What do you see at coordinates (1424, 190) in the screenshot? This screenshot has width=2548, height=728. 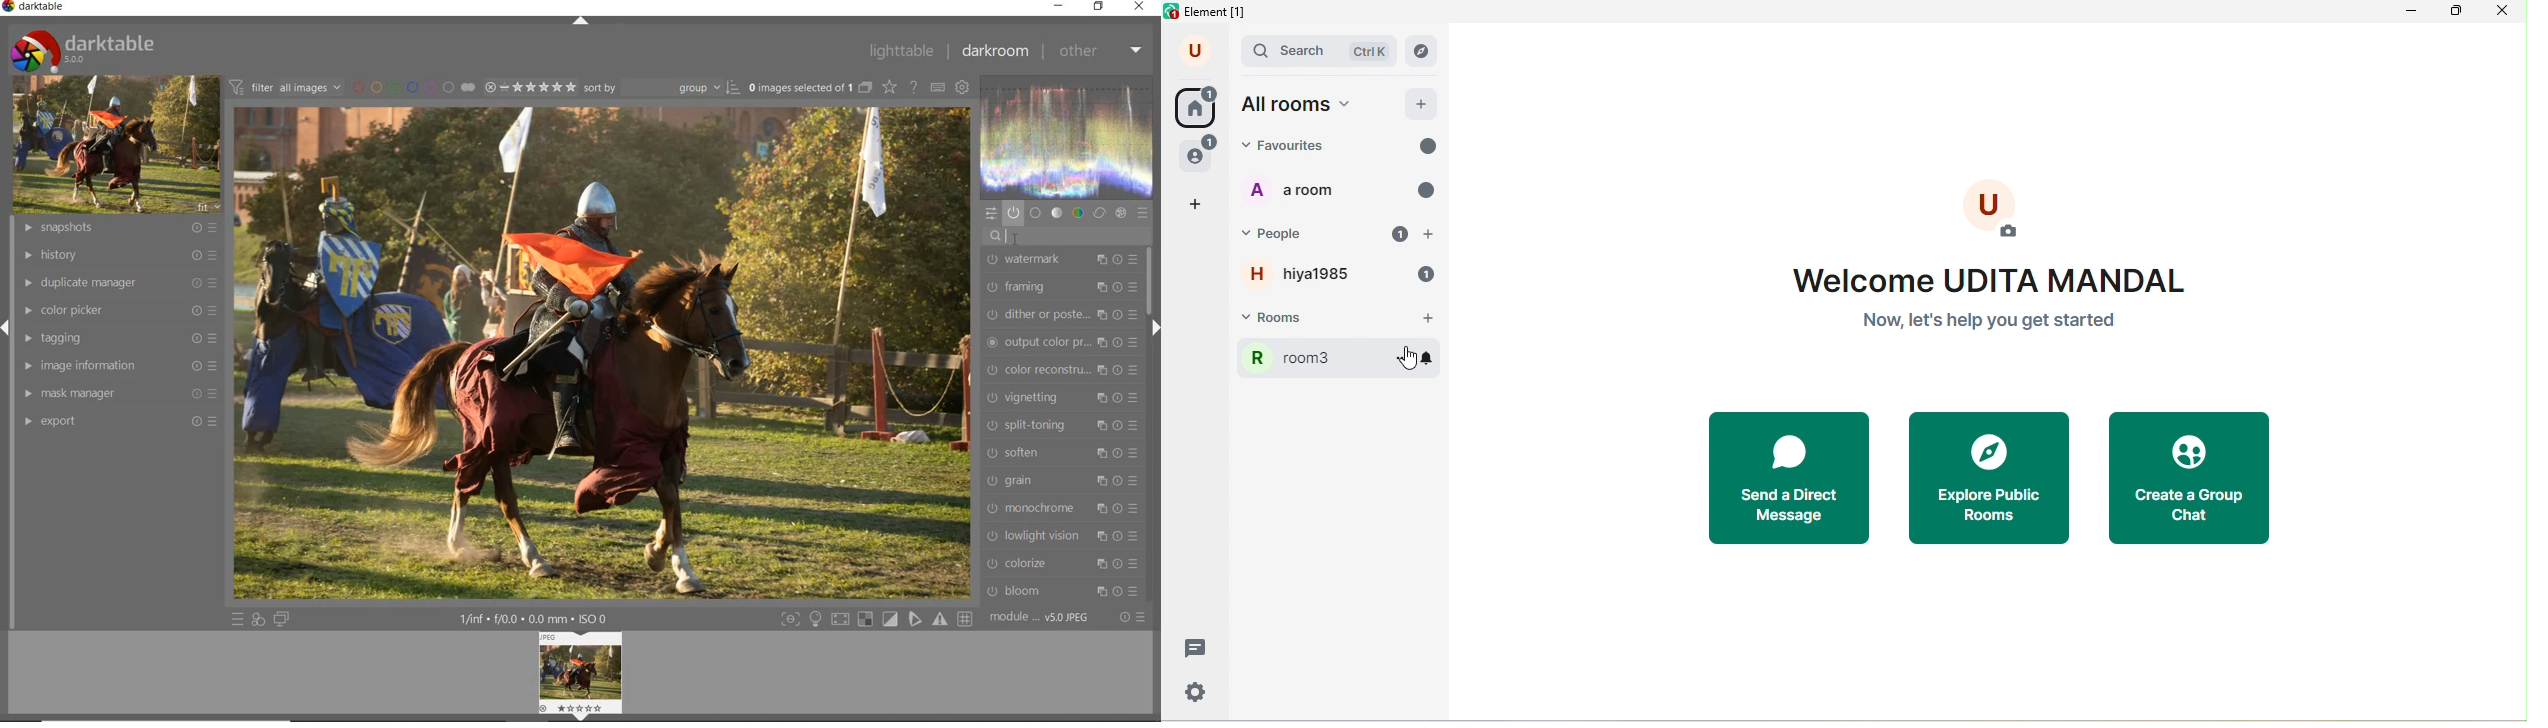 I see `unread message symbol` at bounding box center [1424, 190].